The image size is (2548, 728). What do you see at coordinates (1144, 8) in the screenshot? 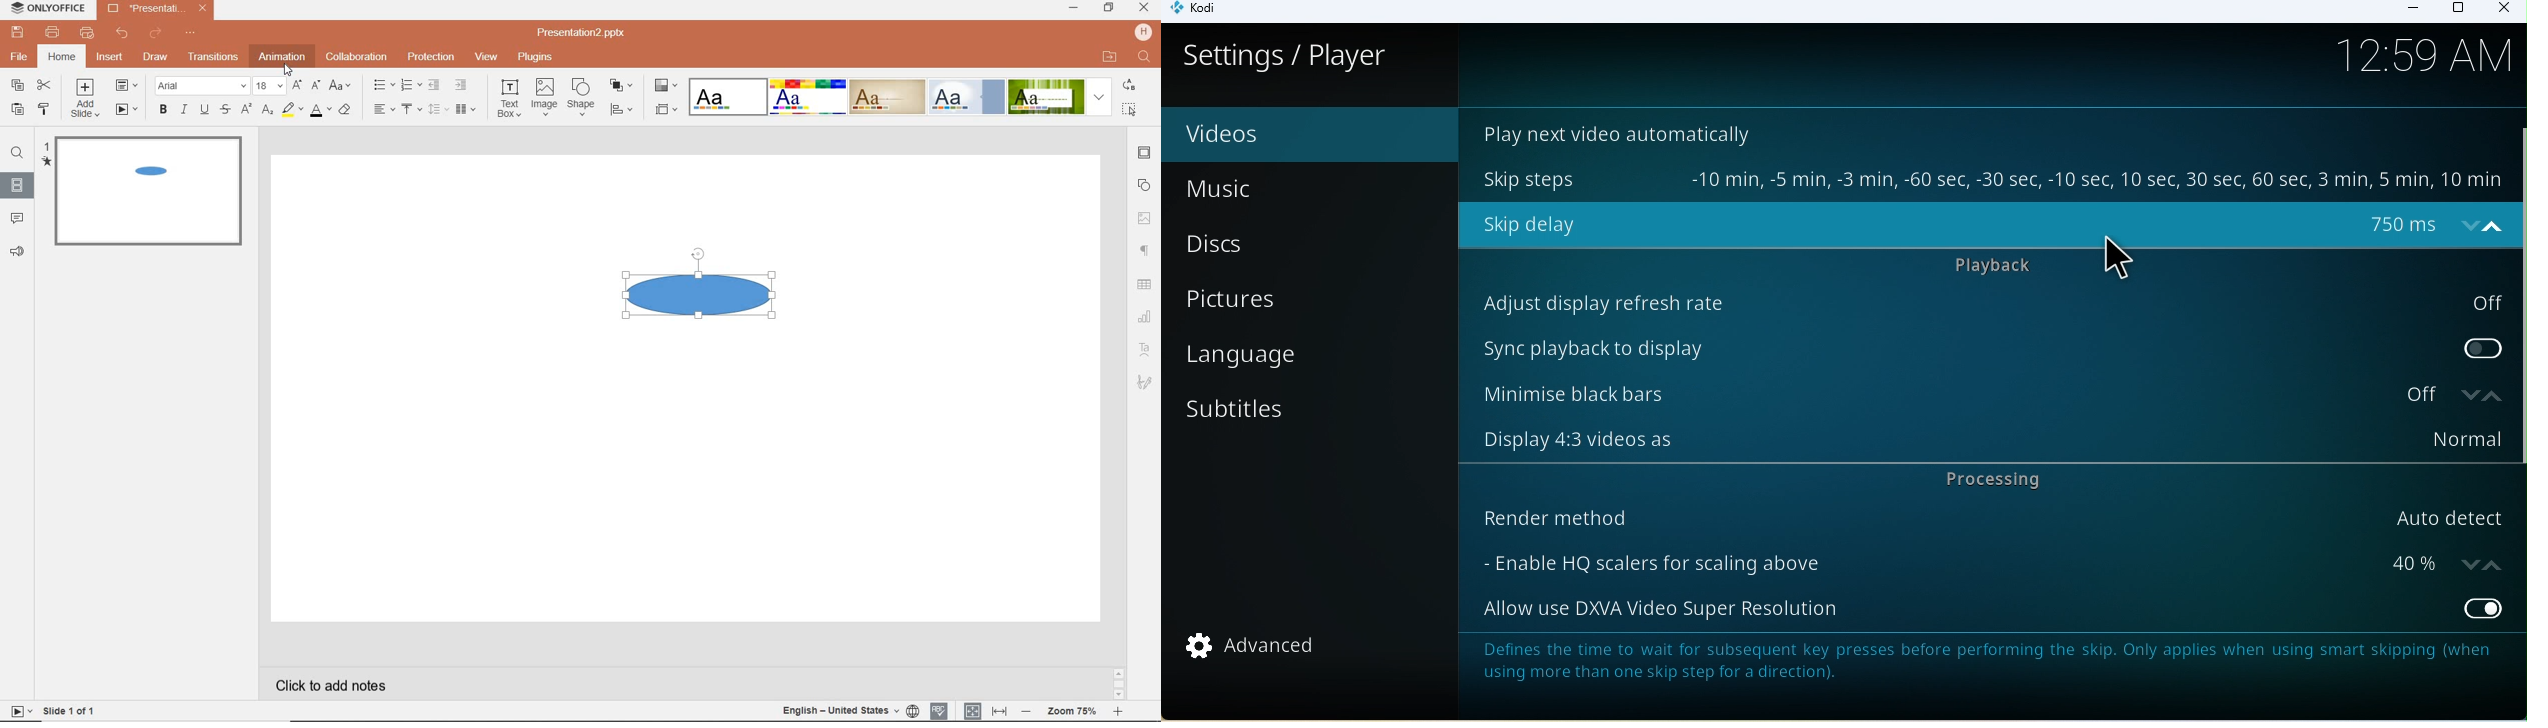
I see `CLOSE` at bounding box center [1144, 8].